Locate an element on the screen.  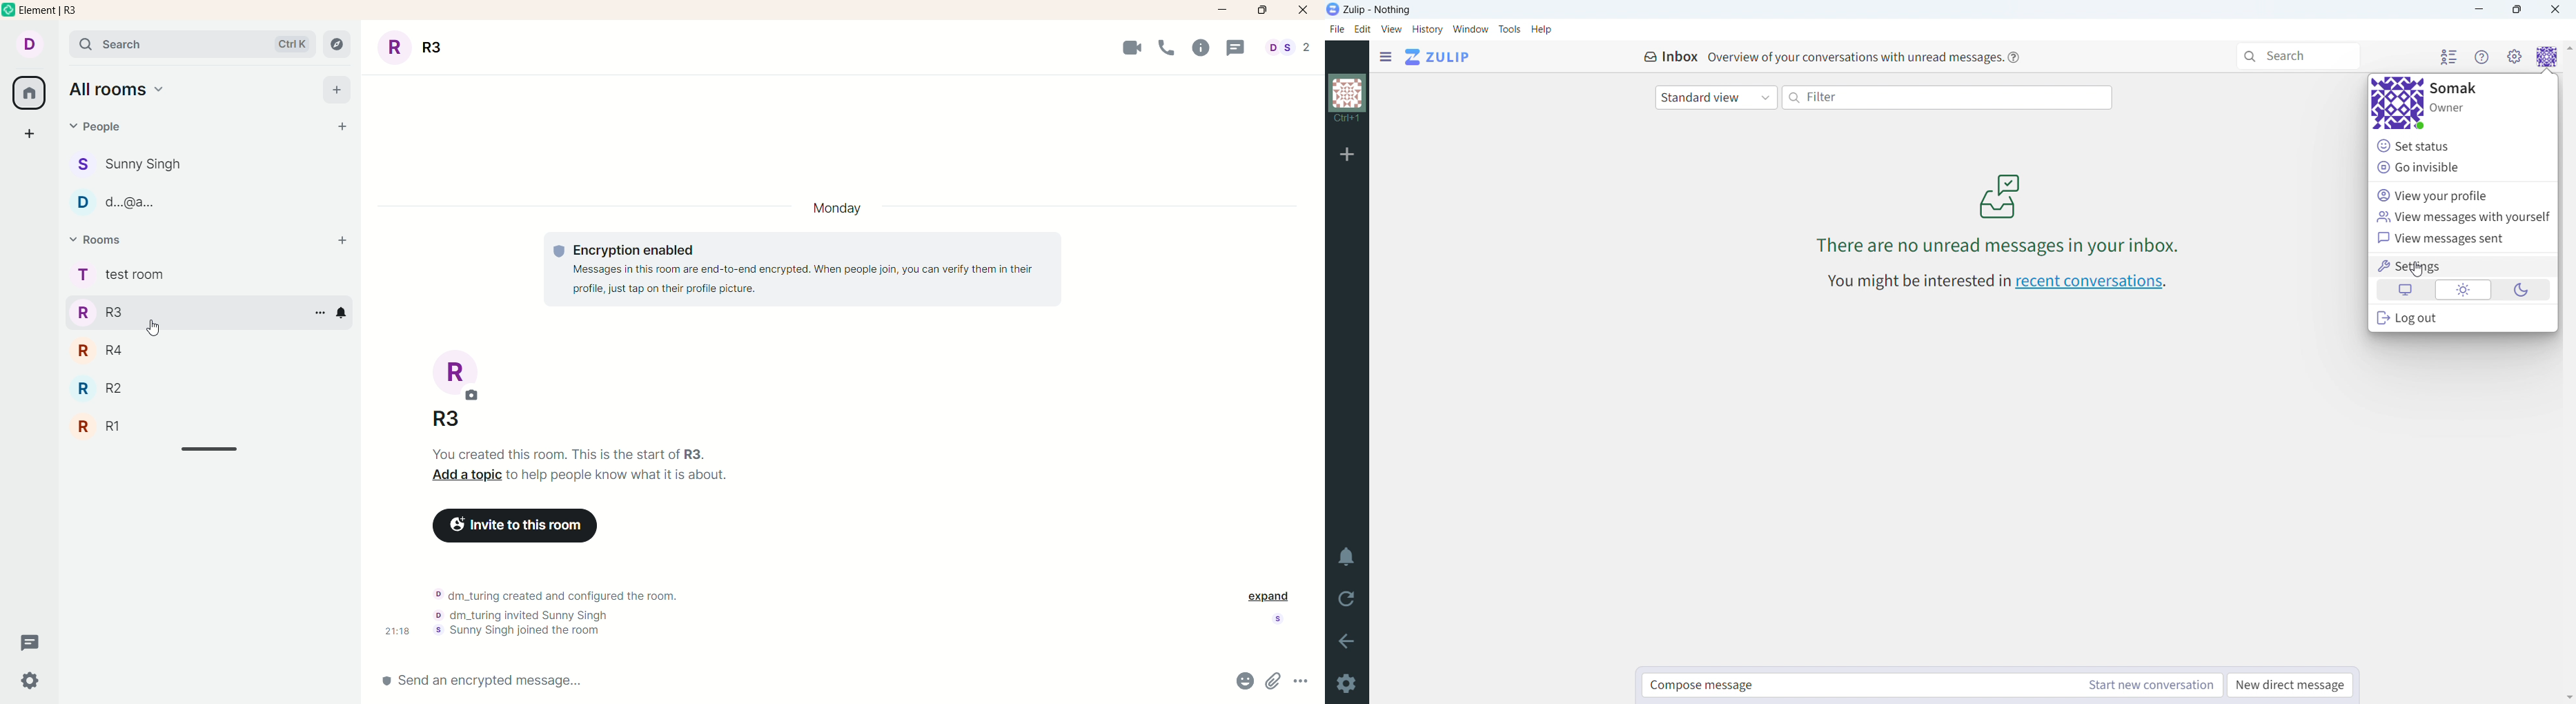
edit is located at coordinates (1362, 29).